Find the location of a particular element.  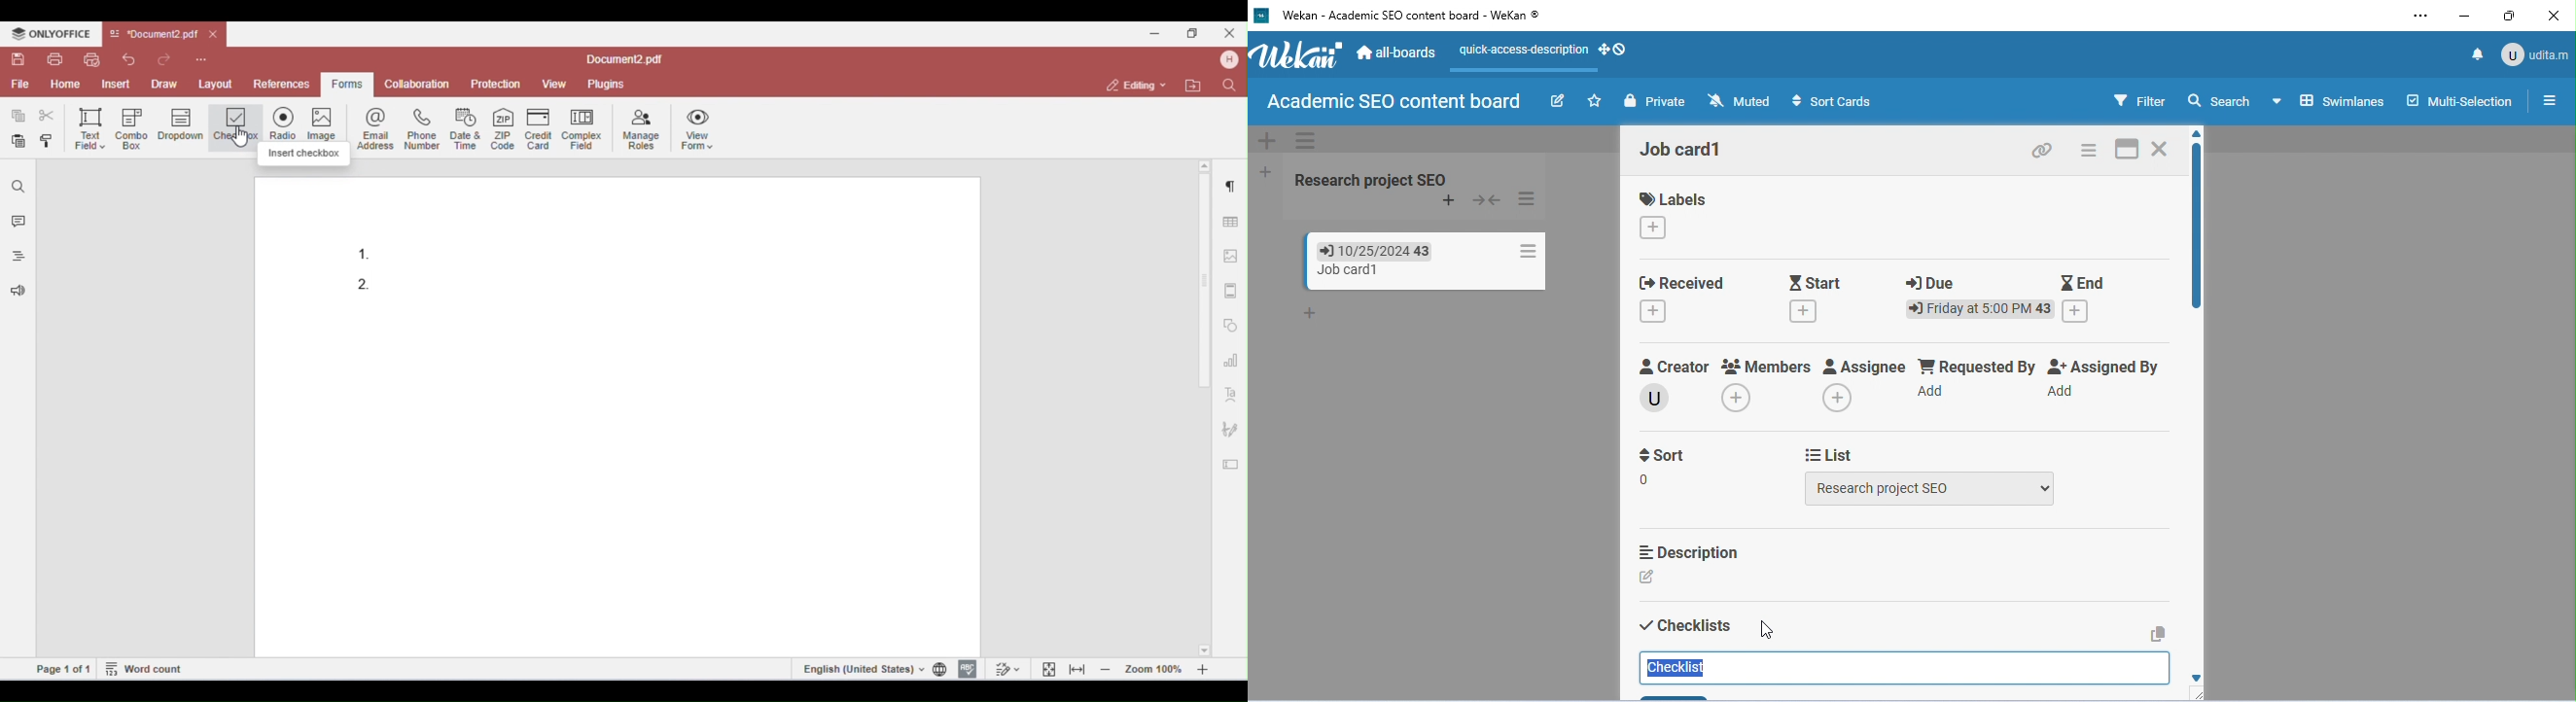

add assigner is located at coordinates (2063, 393).